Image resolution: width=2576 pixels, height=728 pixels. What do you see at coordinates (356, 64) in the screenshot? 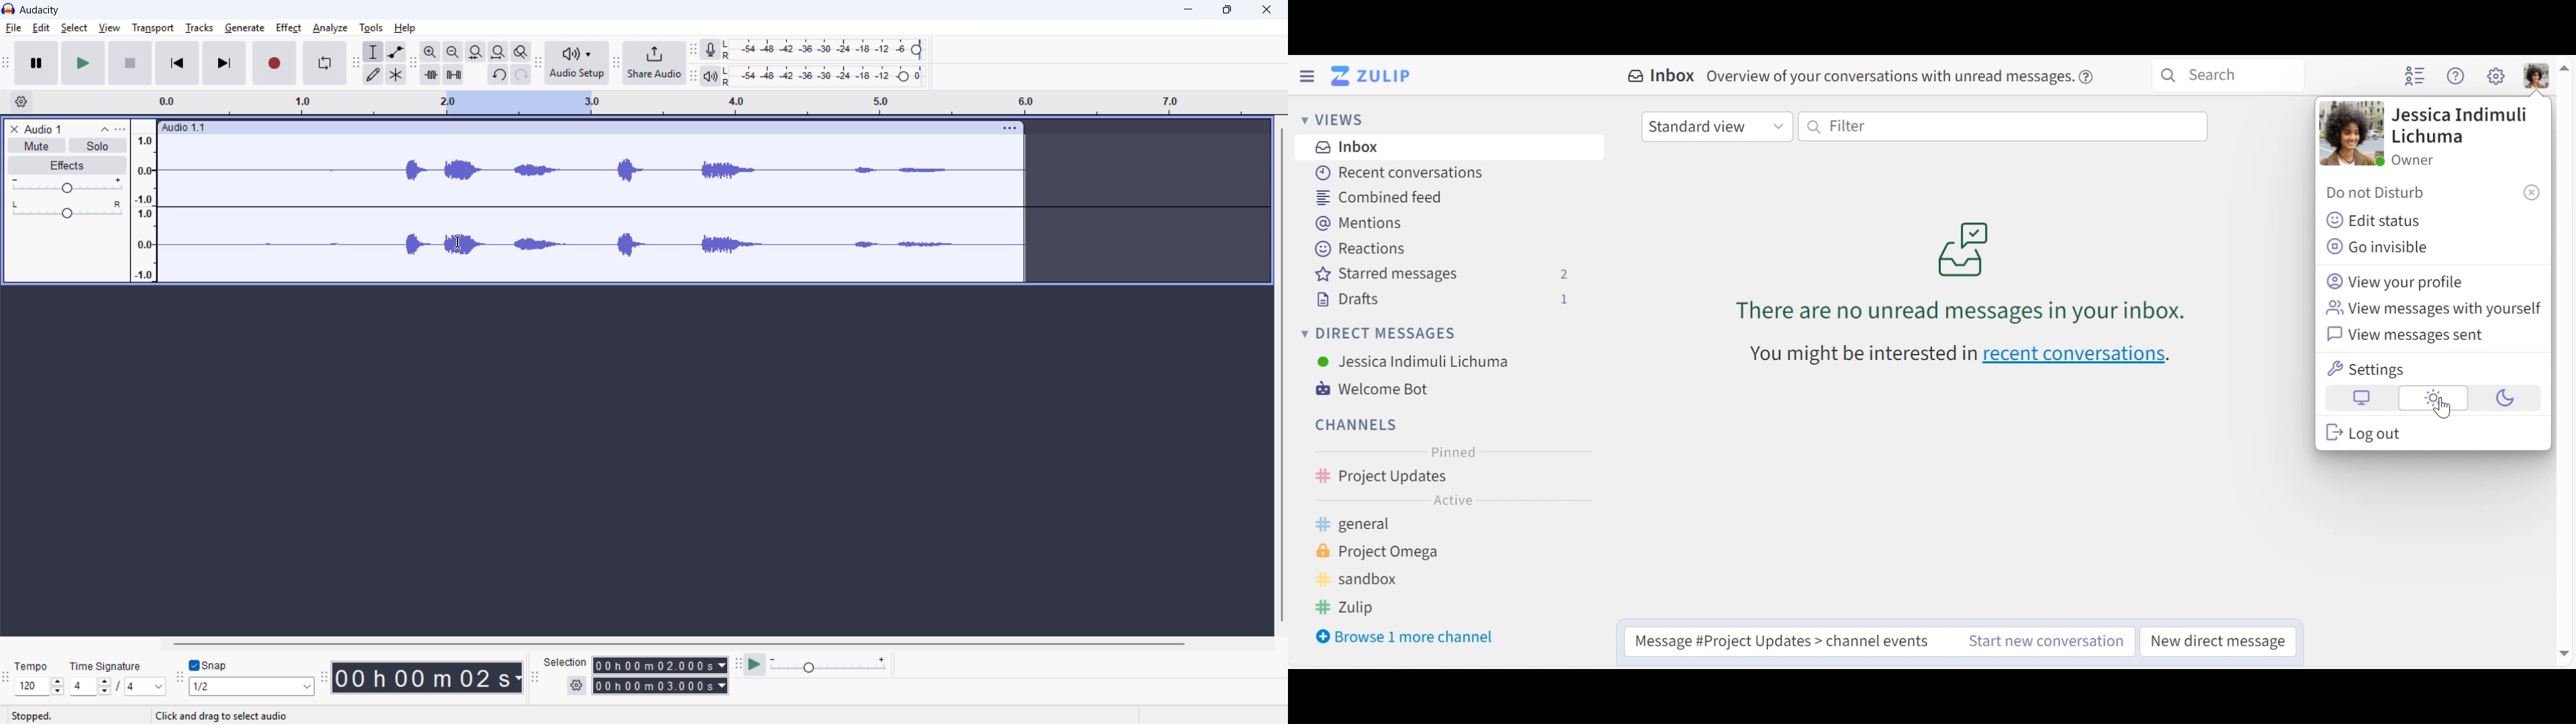
I see `Tools toolbar` at bounding box center [356, 64].